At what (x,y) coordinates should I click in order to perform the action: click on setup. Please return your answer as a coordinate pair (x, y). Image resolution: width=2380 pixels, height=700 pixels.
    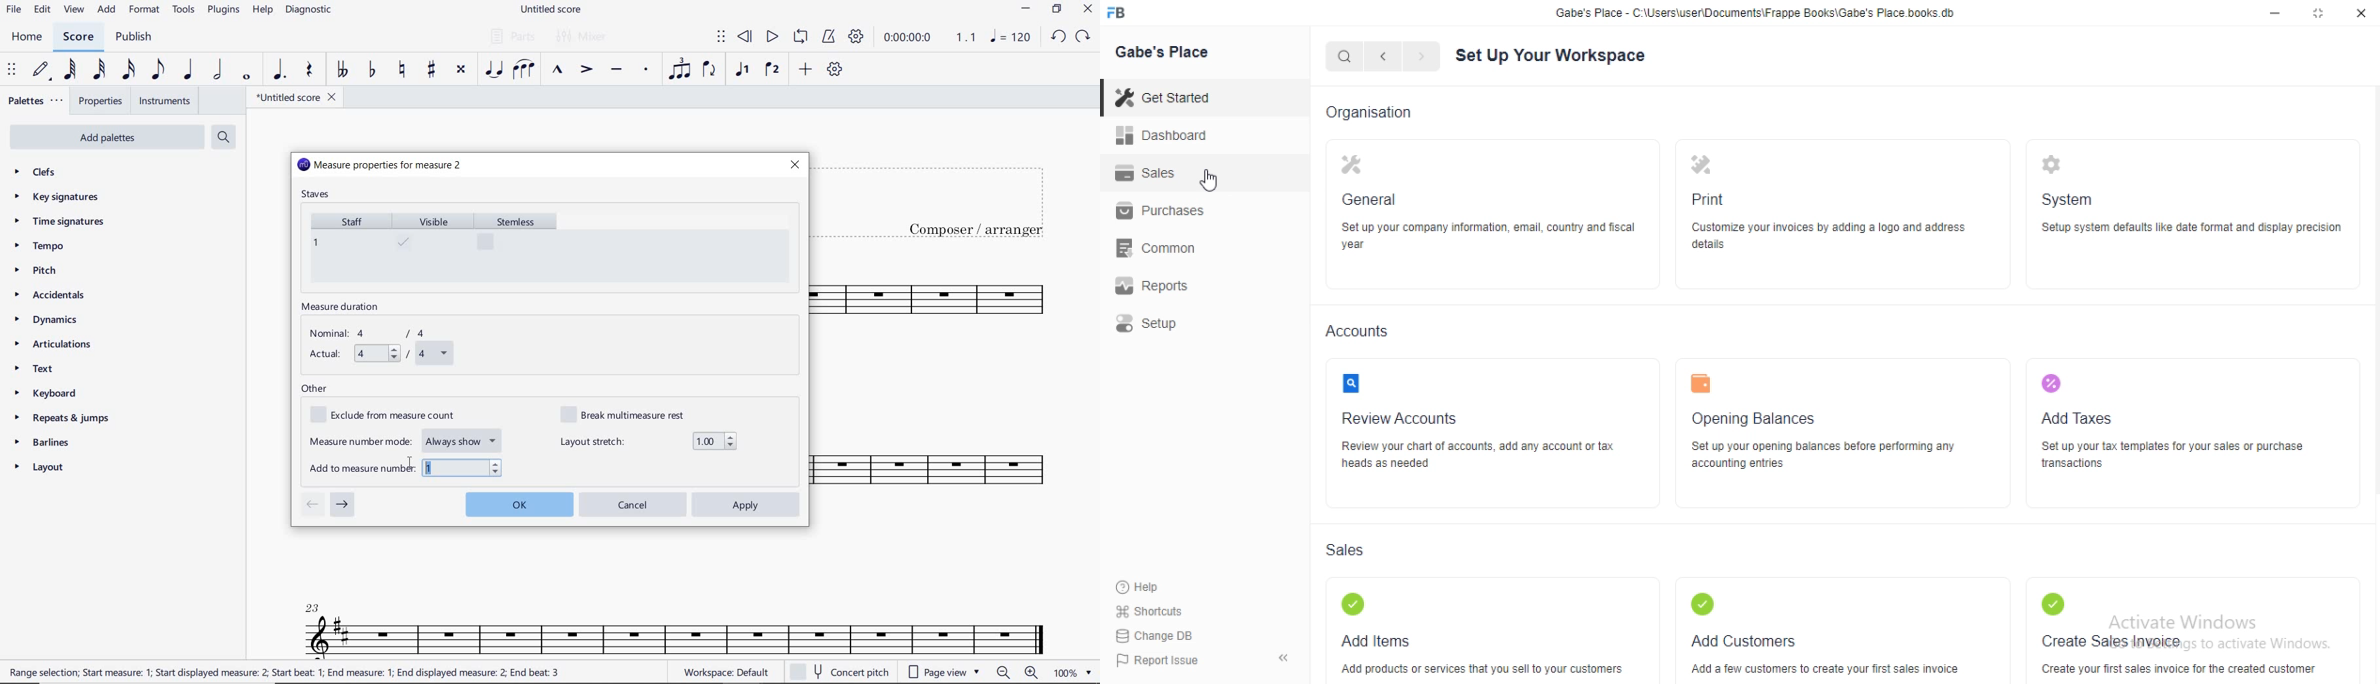
    Looking at the image, I should click on (1147, 323).